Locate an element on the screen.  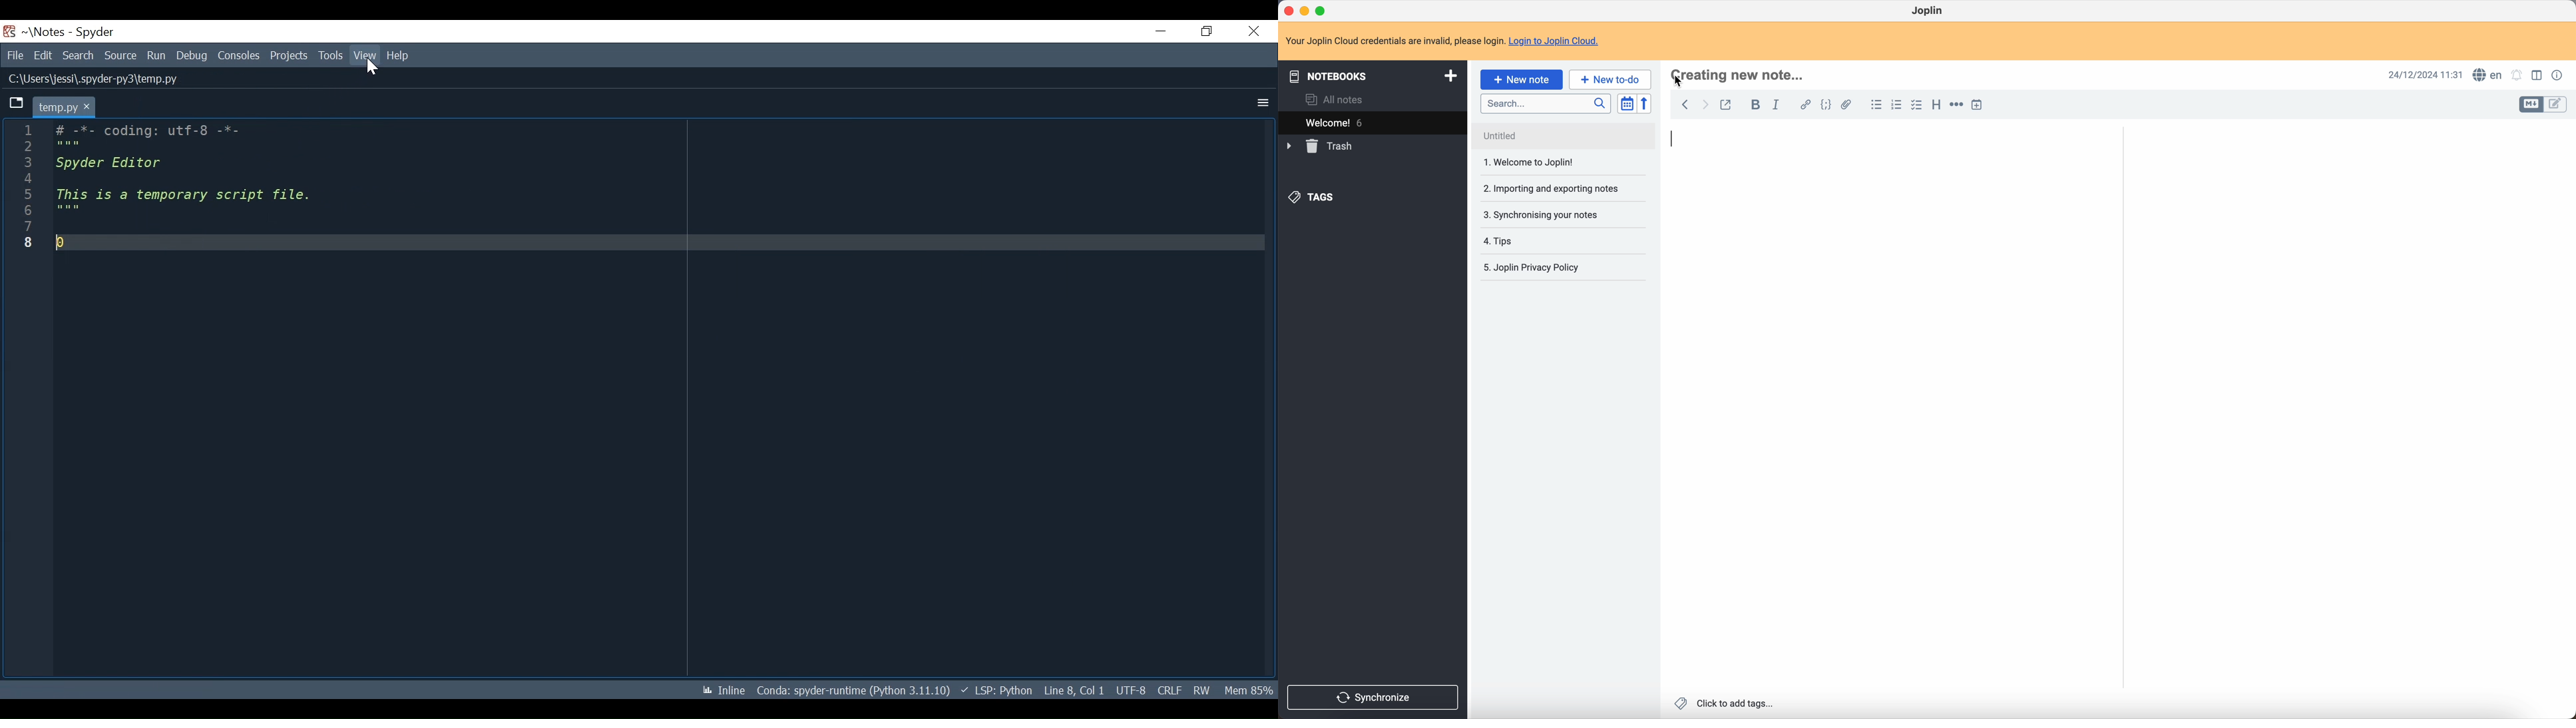
File is located at coordinates (13, 55).